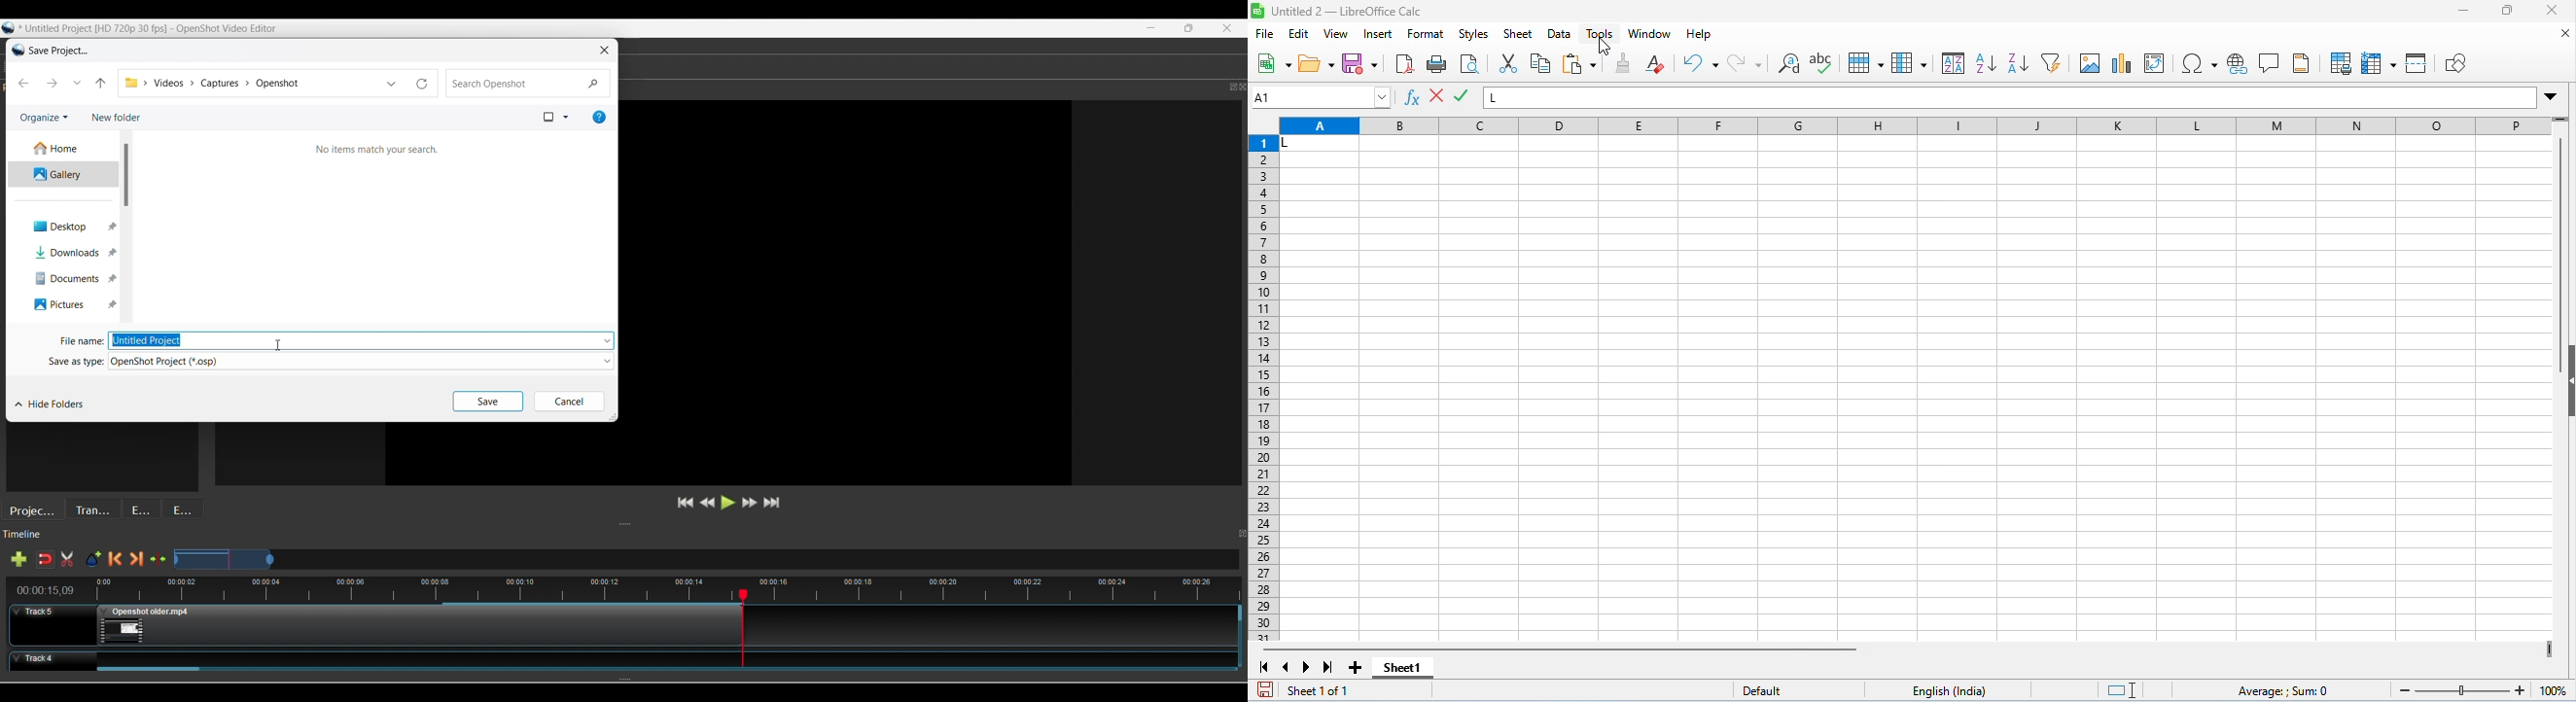 The width and height of the screenshot is (2576, 728). What do you see at coordinates (1339, 11) in the screenshot?
I see `untitled 2- libreoffice calc` at bounding box center [1339, 11].